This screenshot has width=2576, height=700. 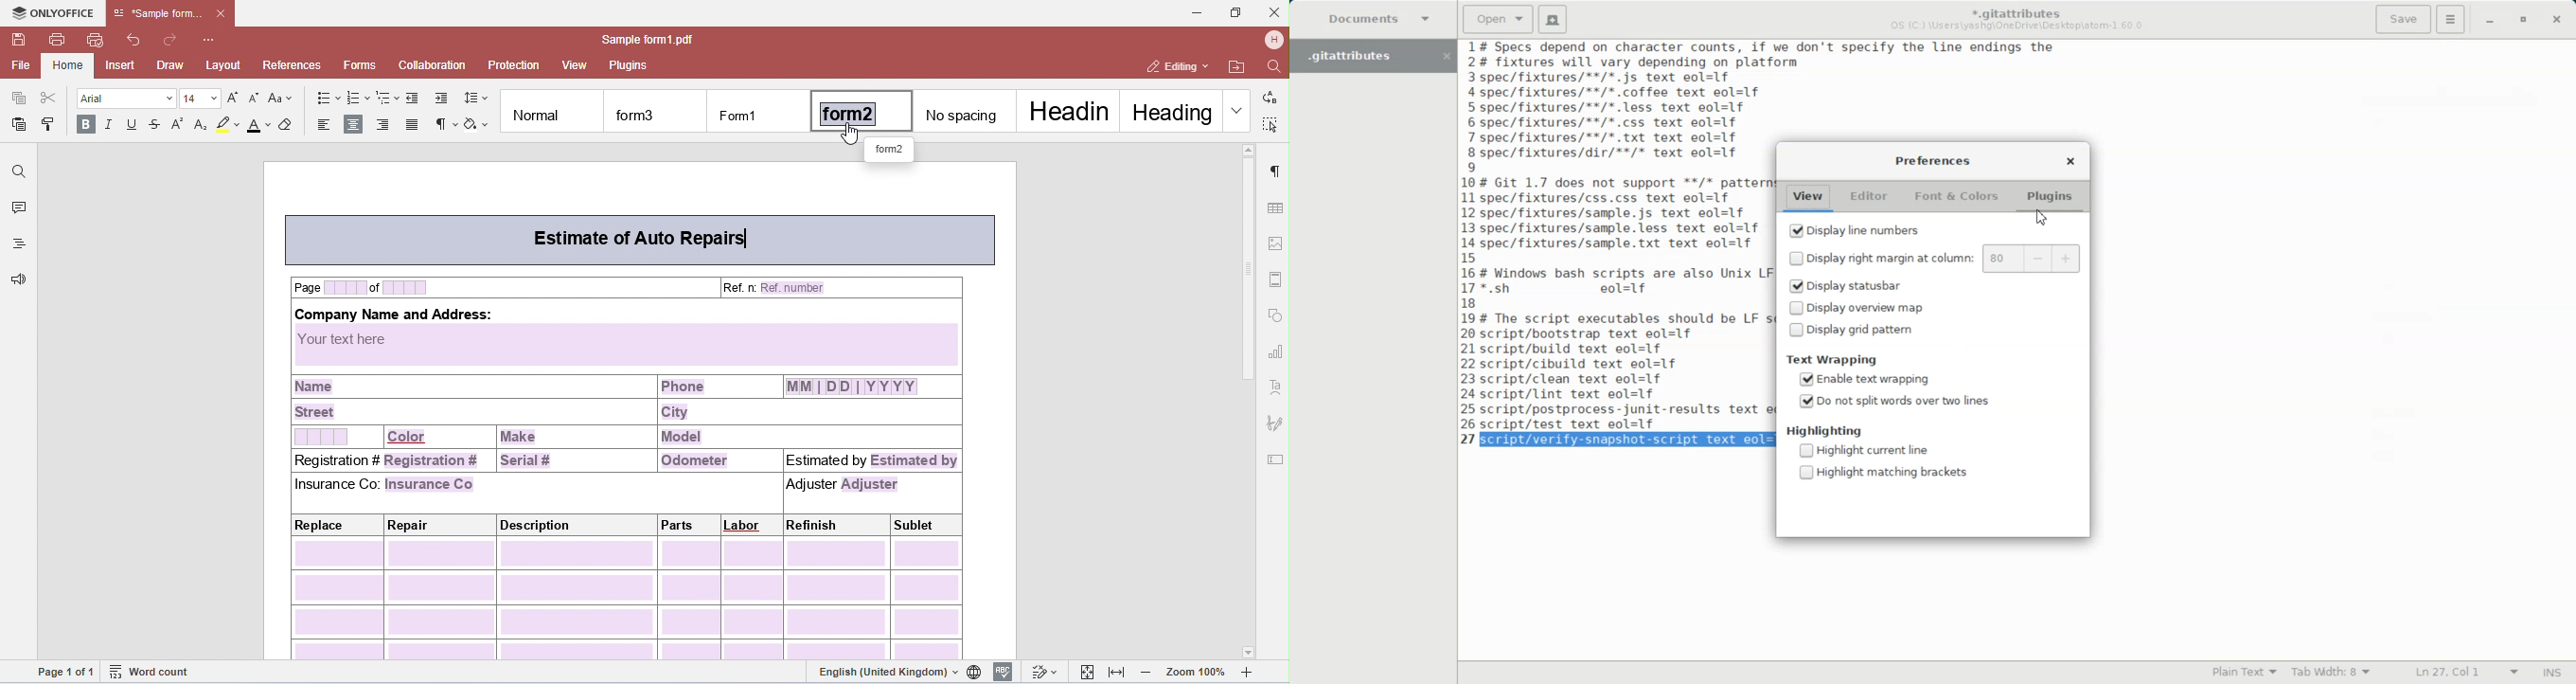 I want to click on Display line numbers, so click(x=1854, y=229).